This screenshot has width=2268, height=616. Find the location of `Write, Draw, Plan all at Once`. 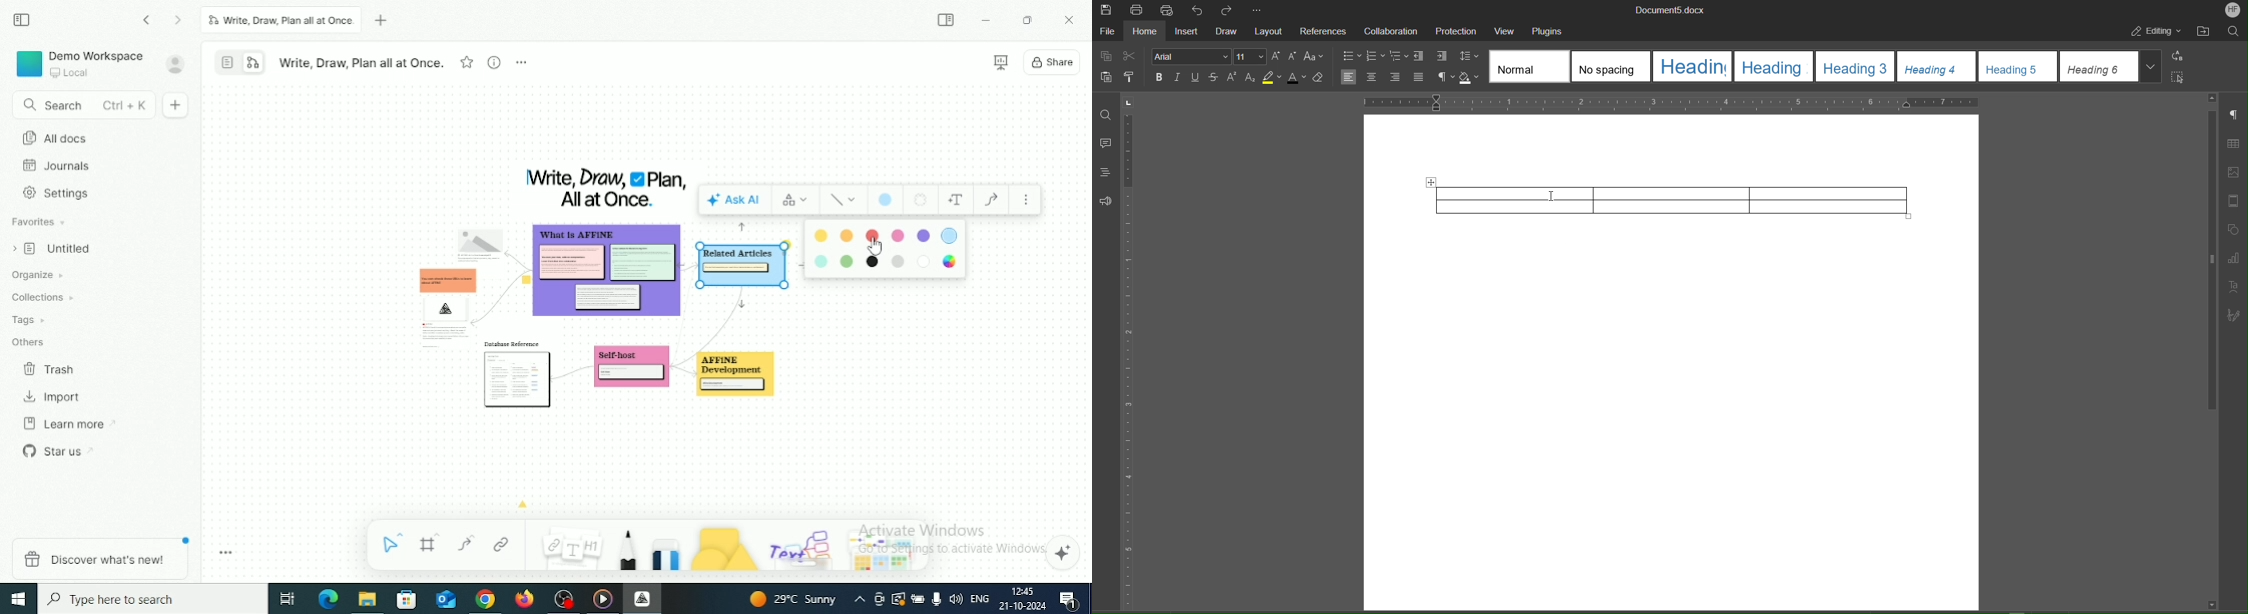

Write, Draw, Plan all at Once is located at coordinates (281, 20).